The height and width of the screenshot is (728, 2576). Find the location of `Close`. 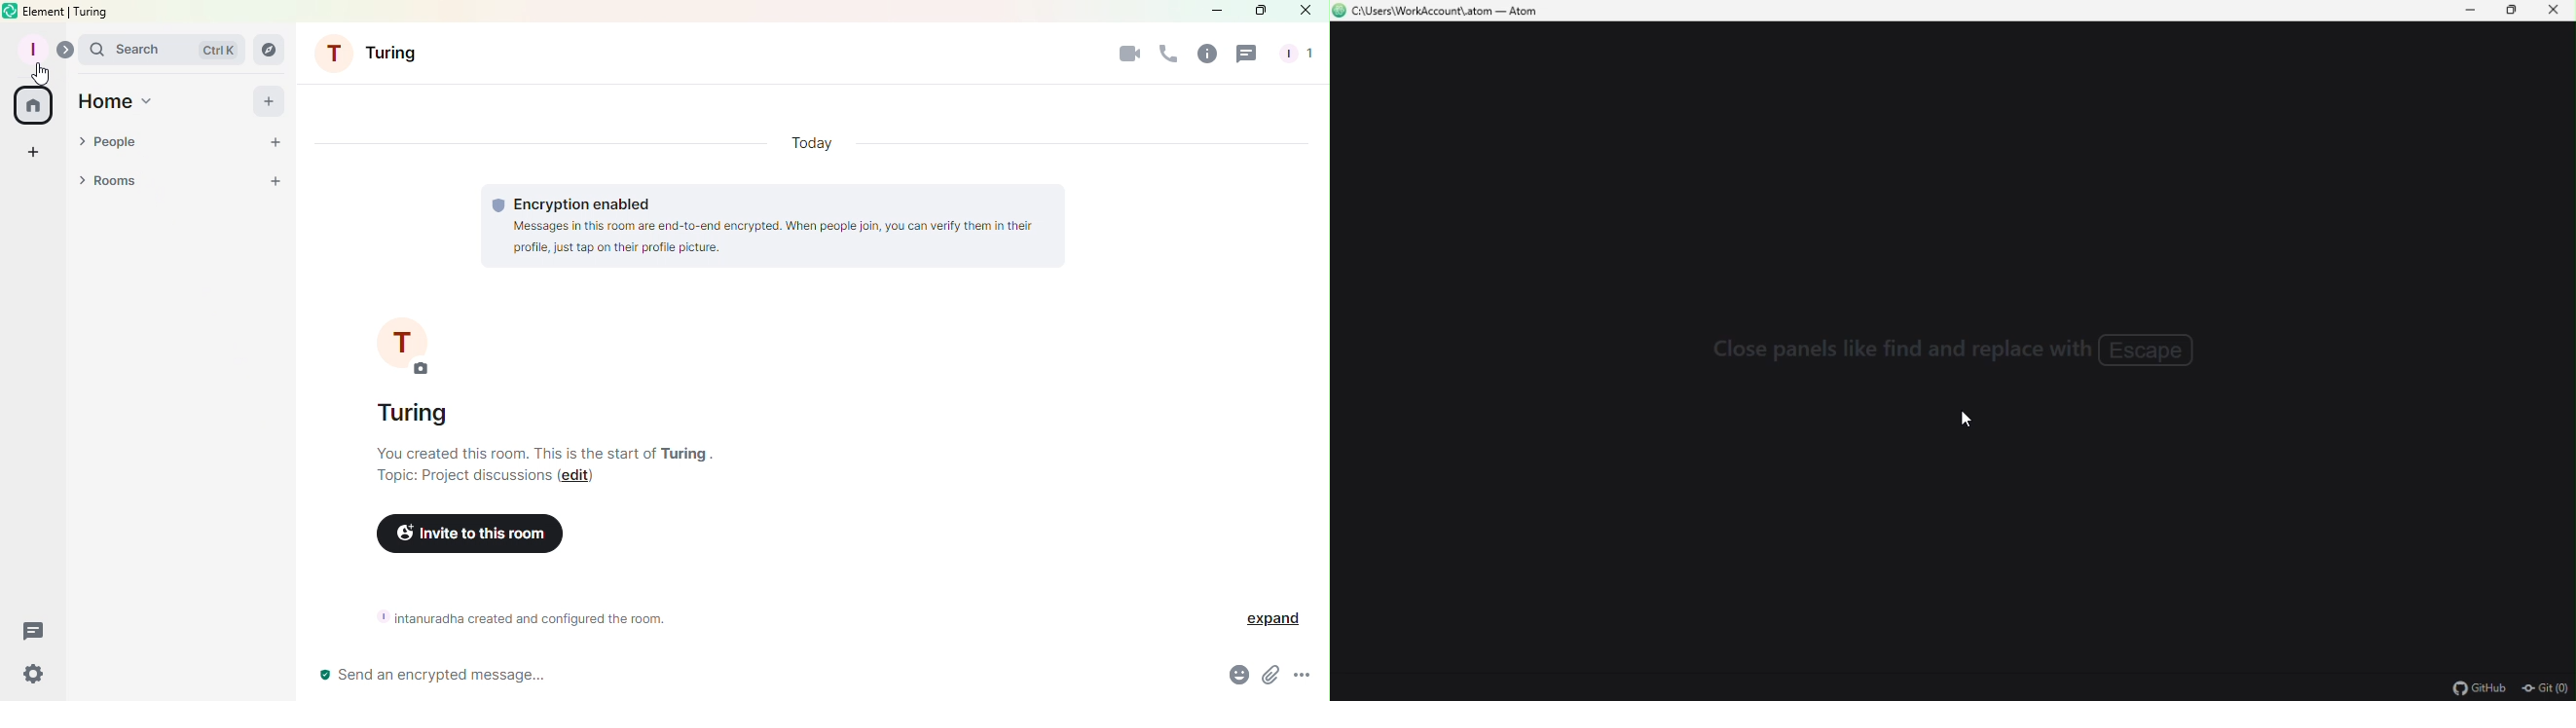

Close is located at coordinates (1307, 12).